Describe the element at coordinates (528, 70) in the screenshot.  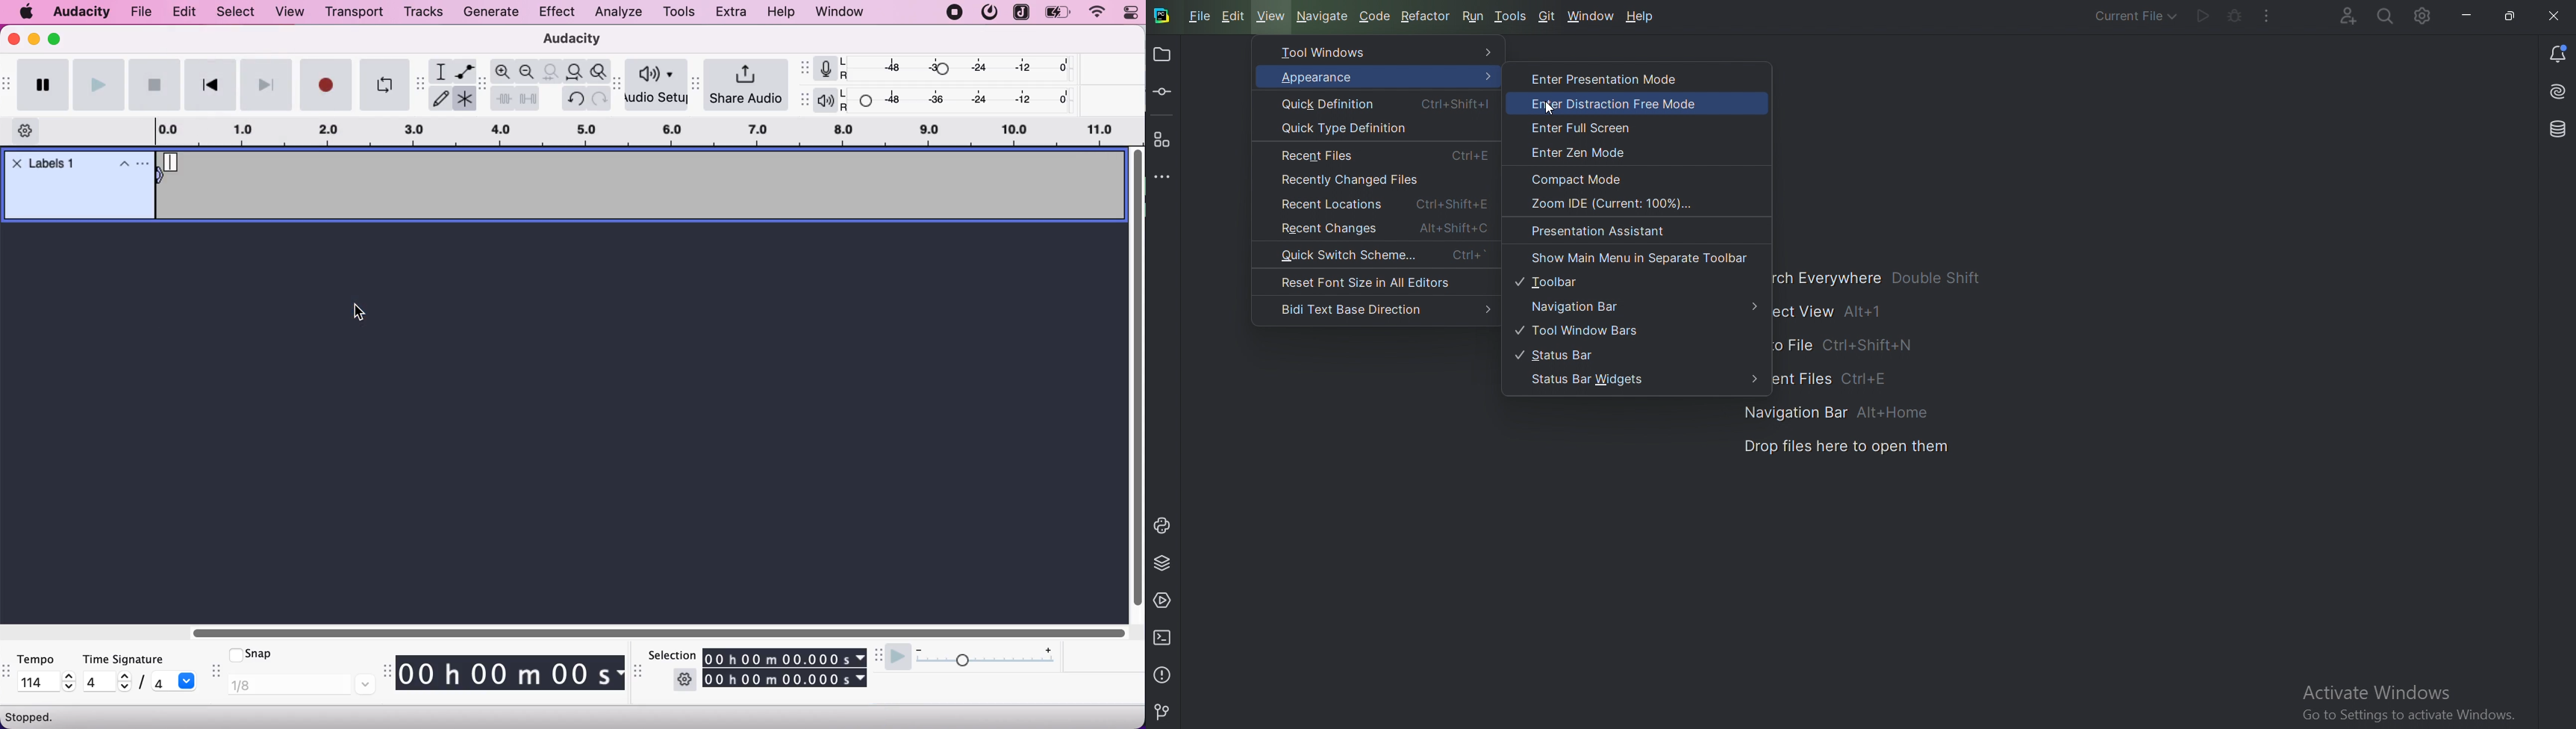
I see `zoom out` at that location.